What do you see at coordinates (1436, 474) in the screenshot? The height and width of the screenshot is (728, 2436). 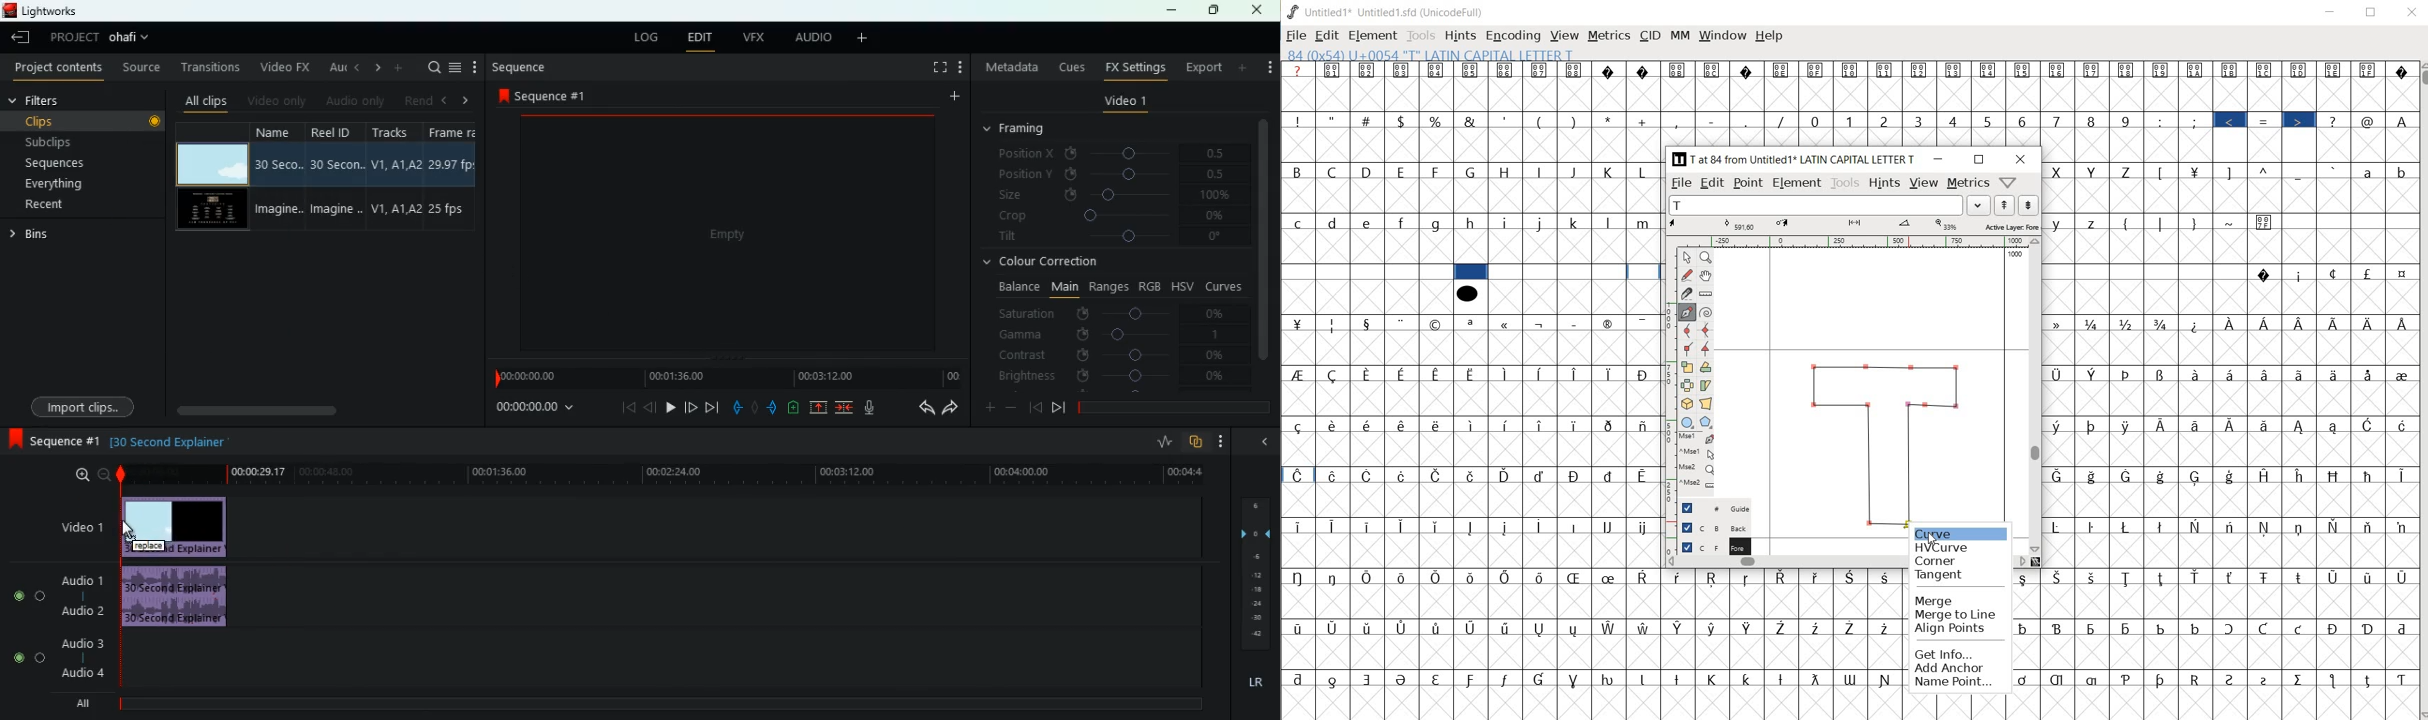 I see `Symbol` at bounding box center [1436, 474].